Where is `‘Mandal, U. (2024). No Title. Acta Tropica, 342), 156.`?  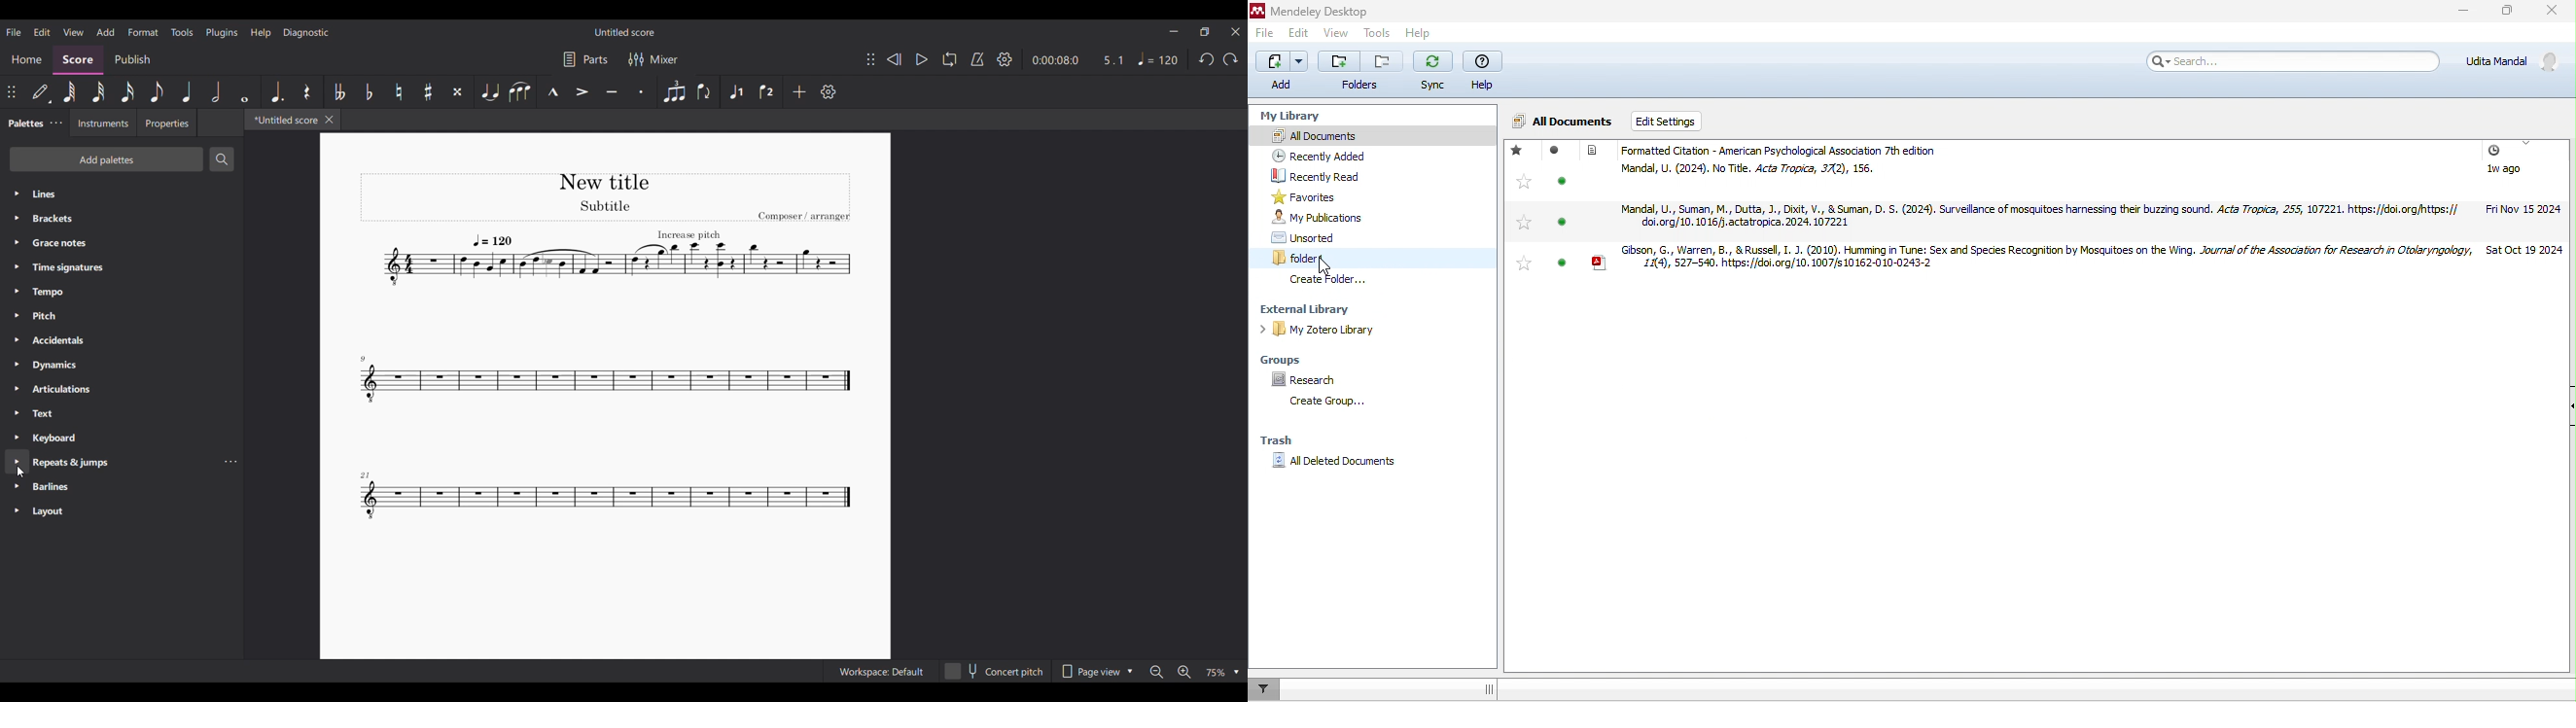 ‘Mandal, U. (2024). No Title. Acta Tropica, 342), 156. is located at coordinates (1748, 169).